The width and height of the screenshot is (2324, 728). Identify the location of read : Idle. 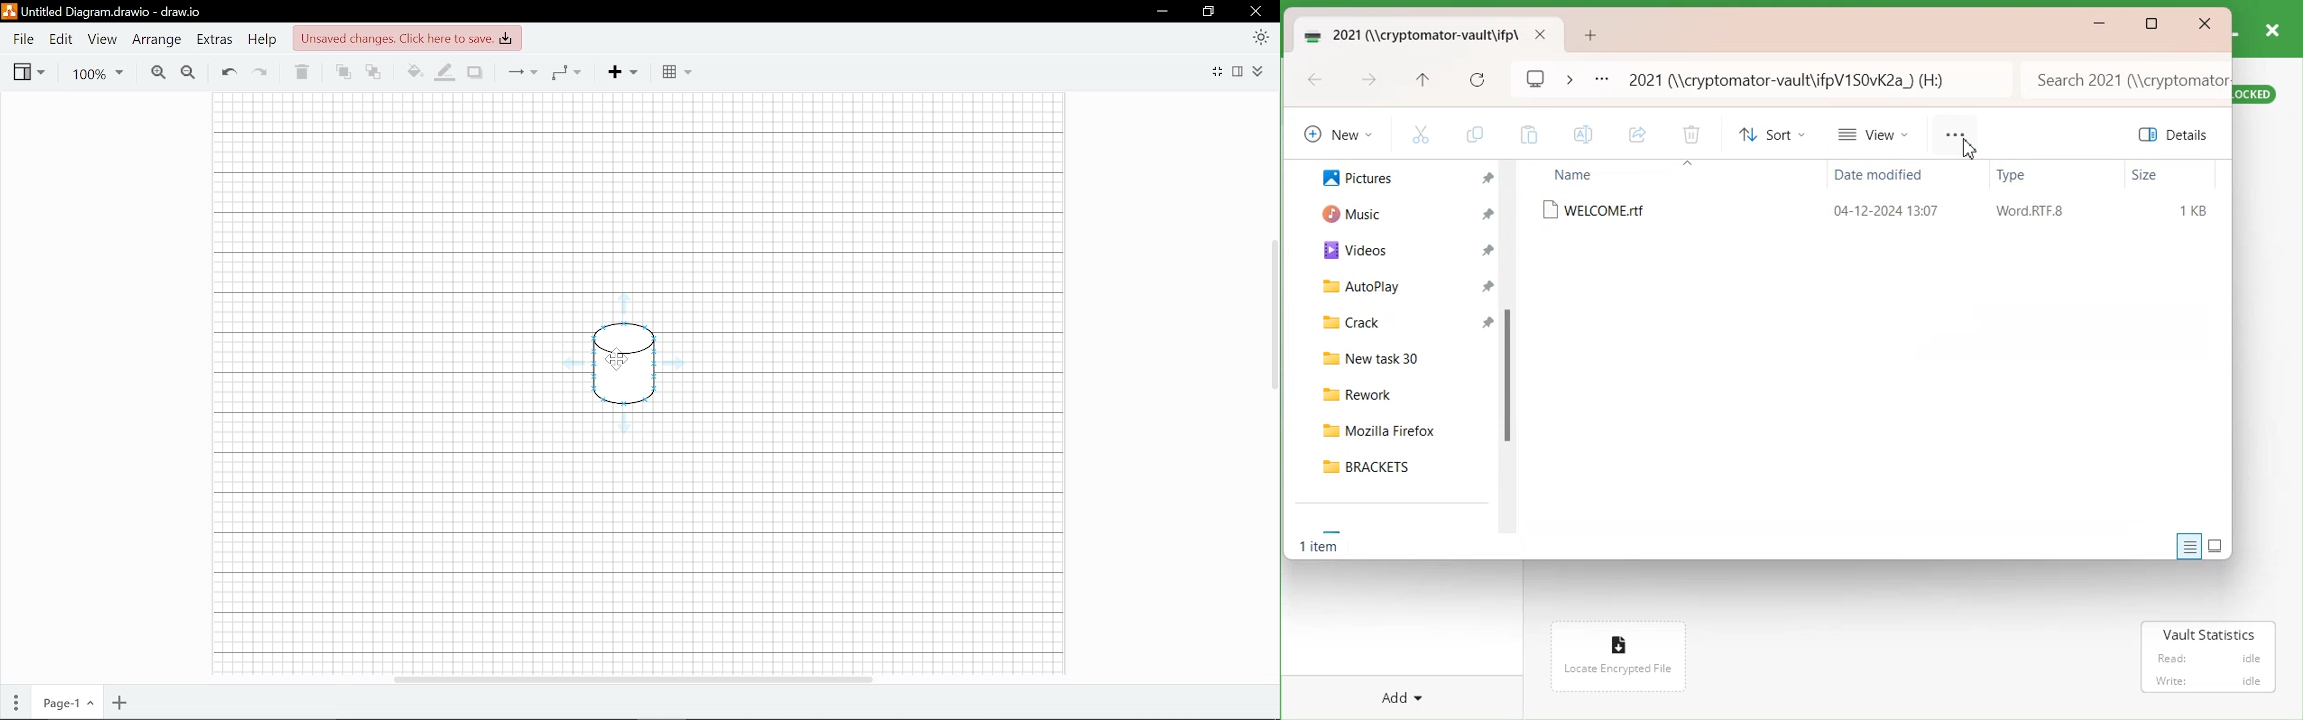
(2208, 659).